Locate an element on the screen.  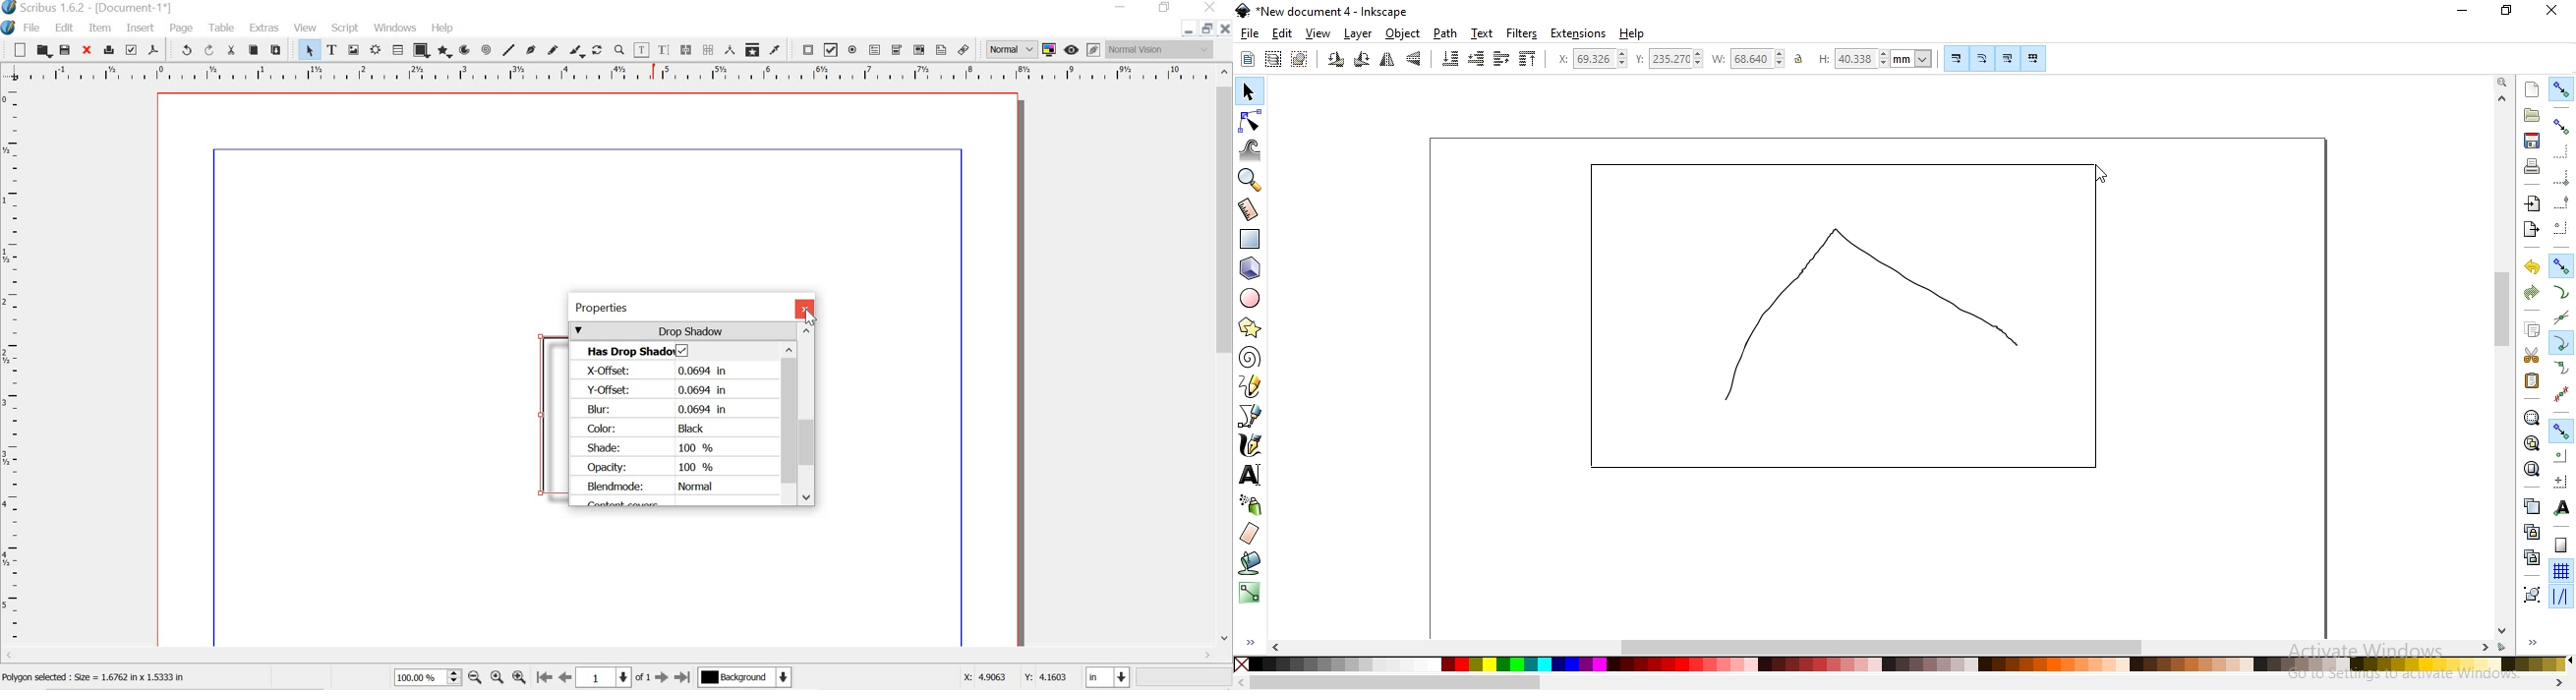
close is located at coordinates (85, 49).